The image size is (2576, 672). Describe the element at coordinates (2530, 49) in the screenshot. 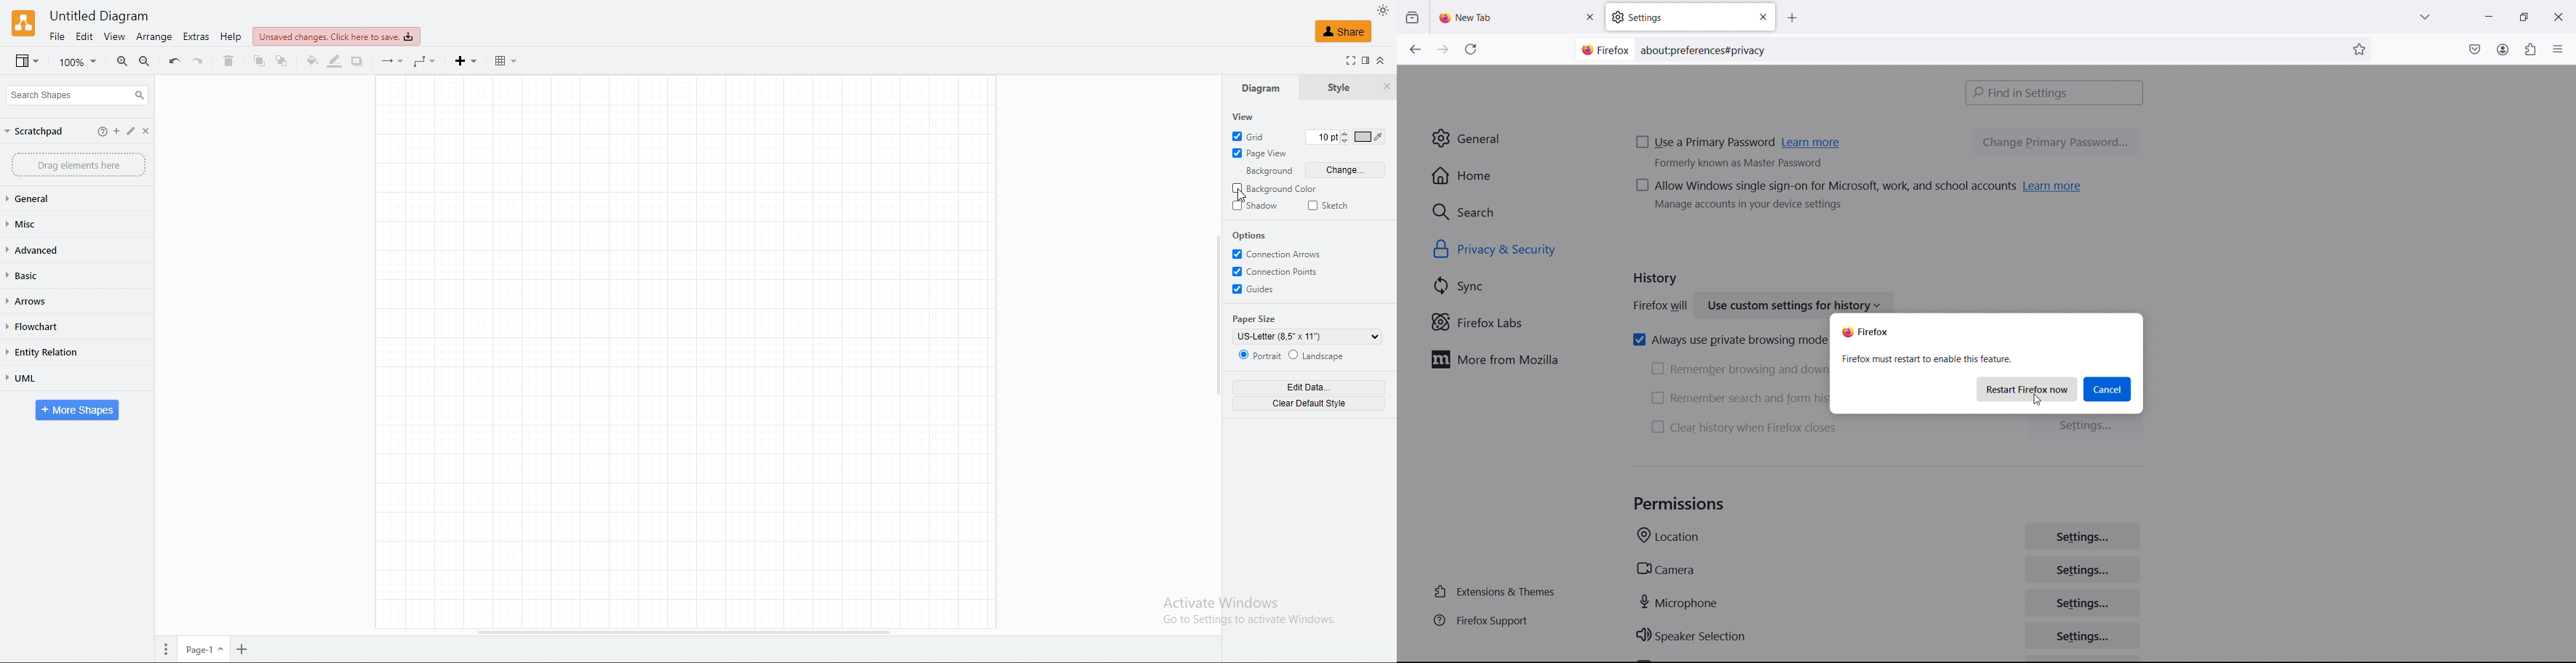

I see `extensions` at that location.